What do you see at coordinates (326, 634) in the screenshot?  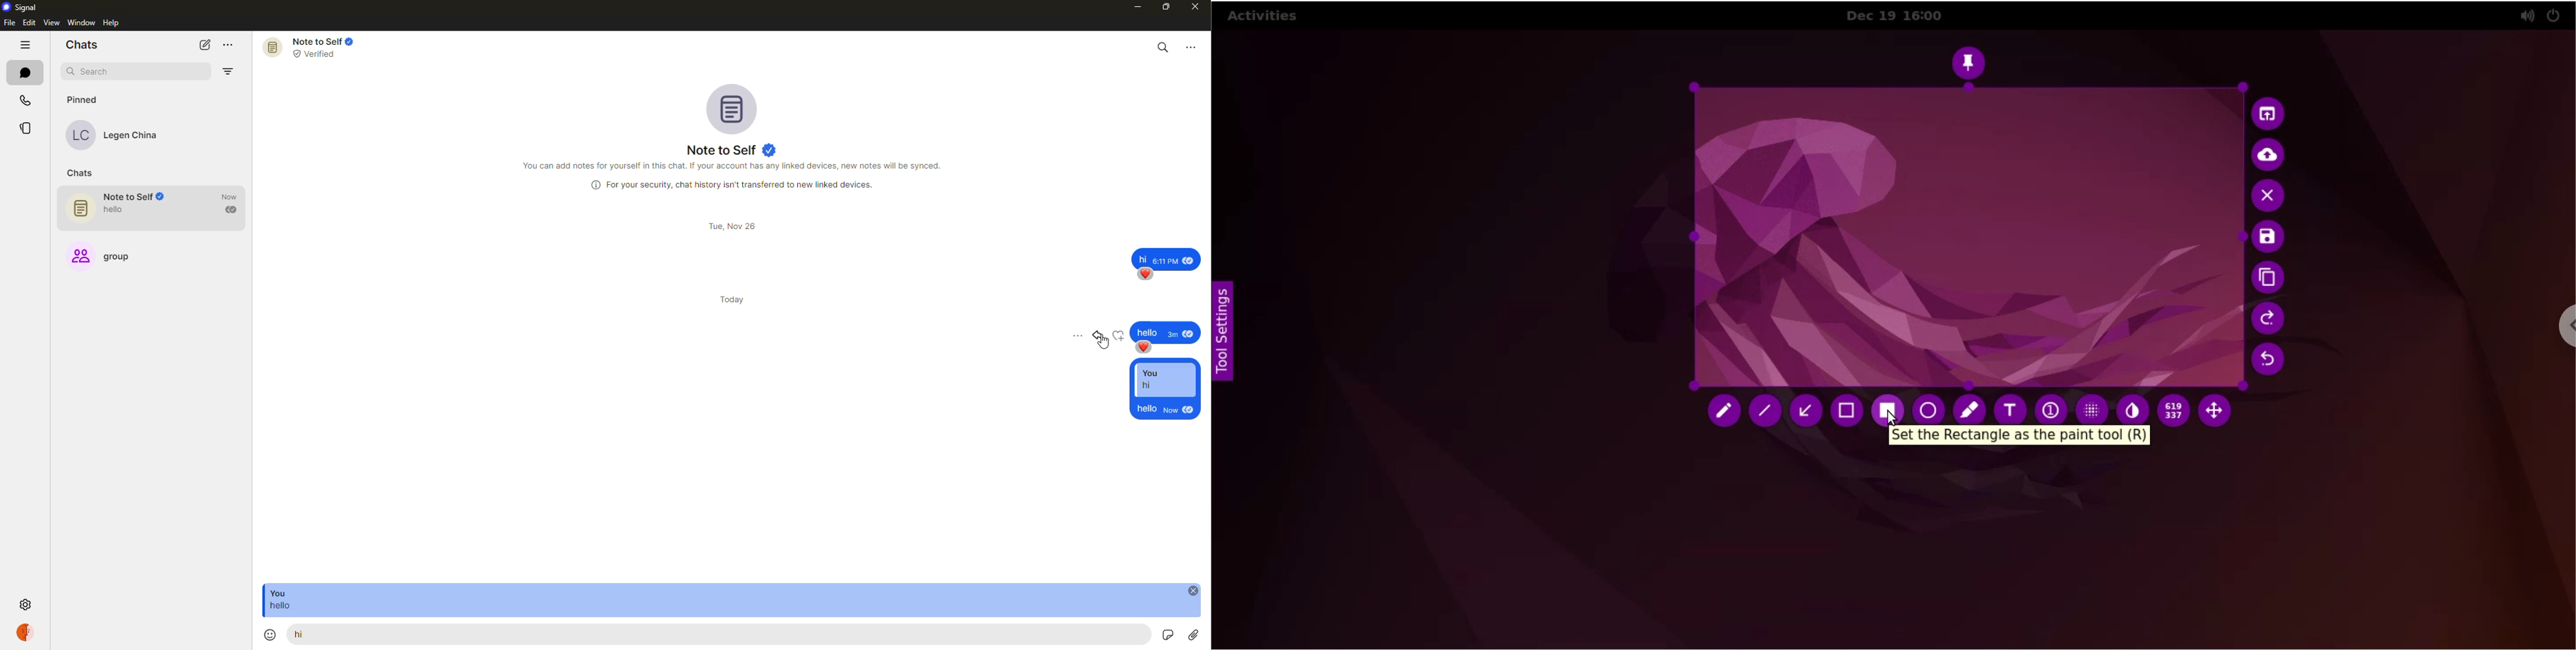 I see `hello` at bounding box center [326, 634].